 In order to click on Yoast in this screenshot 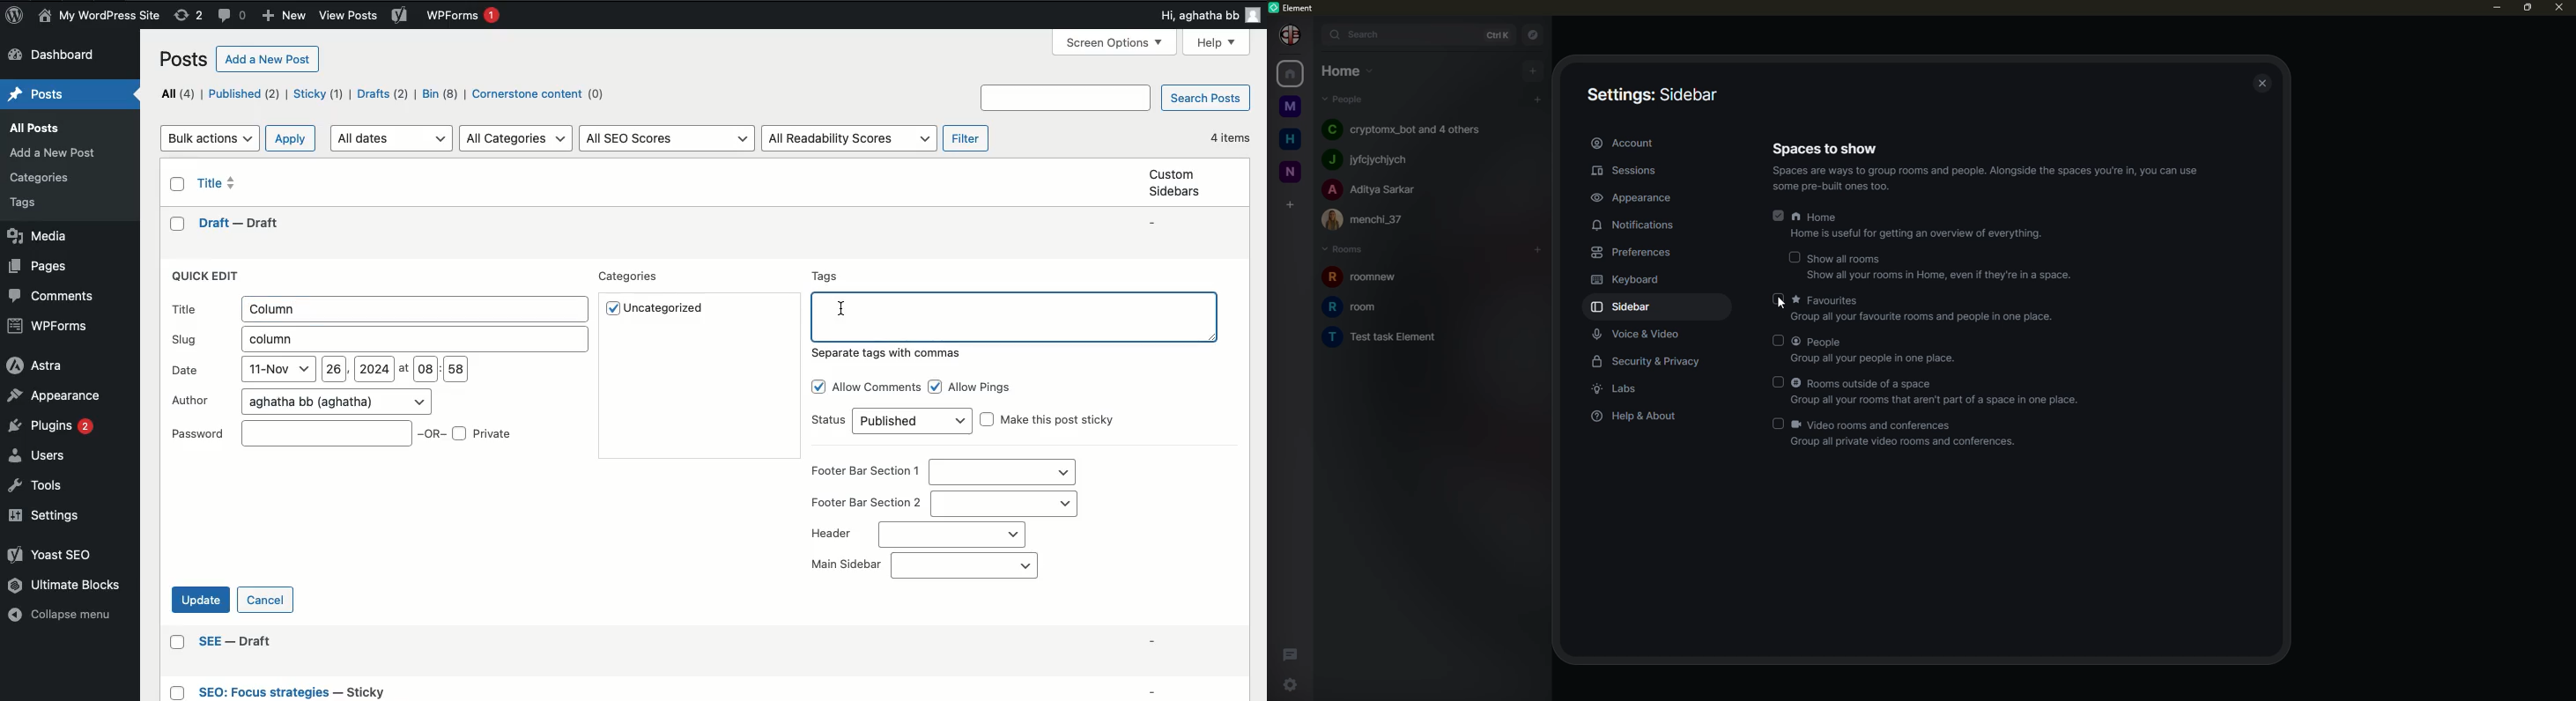, I will do `click(401, 19)`.